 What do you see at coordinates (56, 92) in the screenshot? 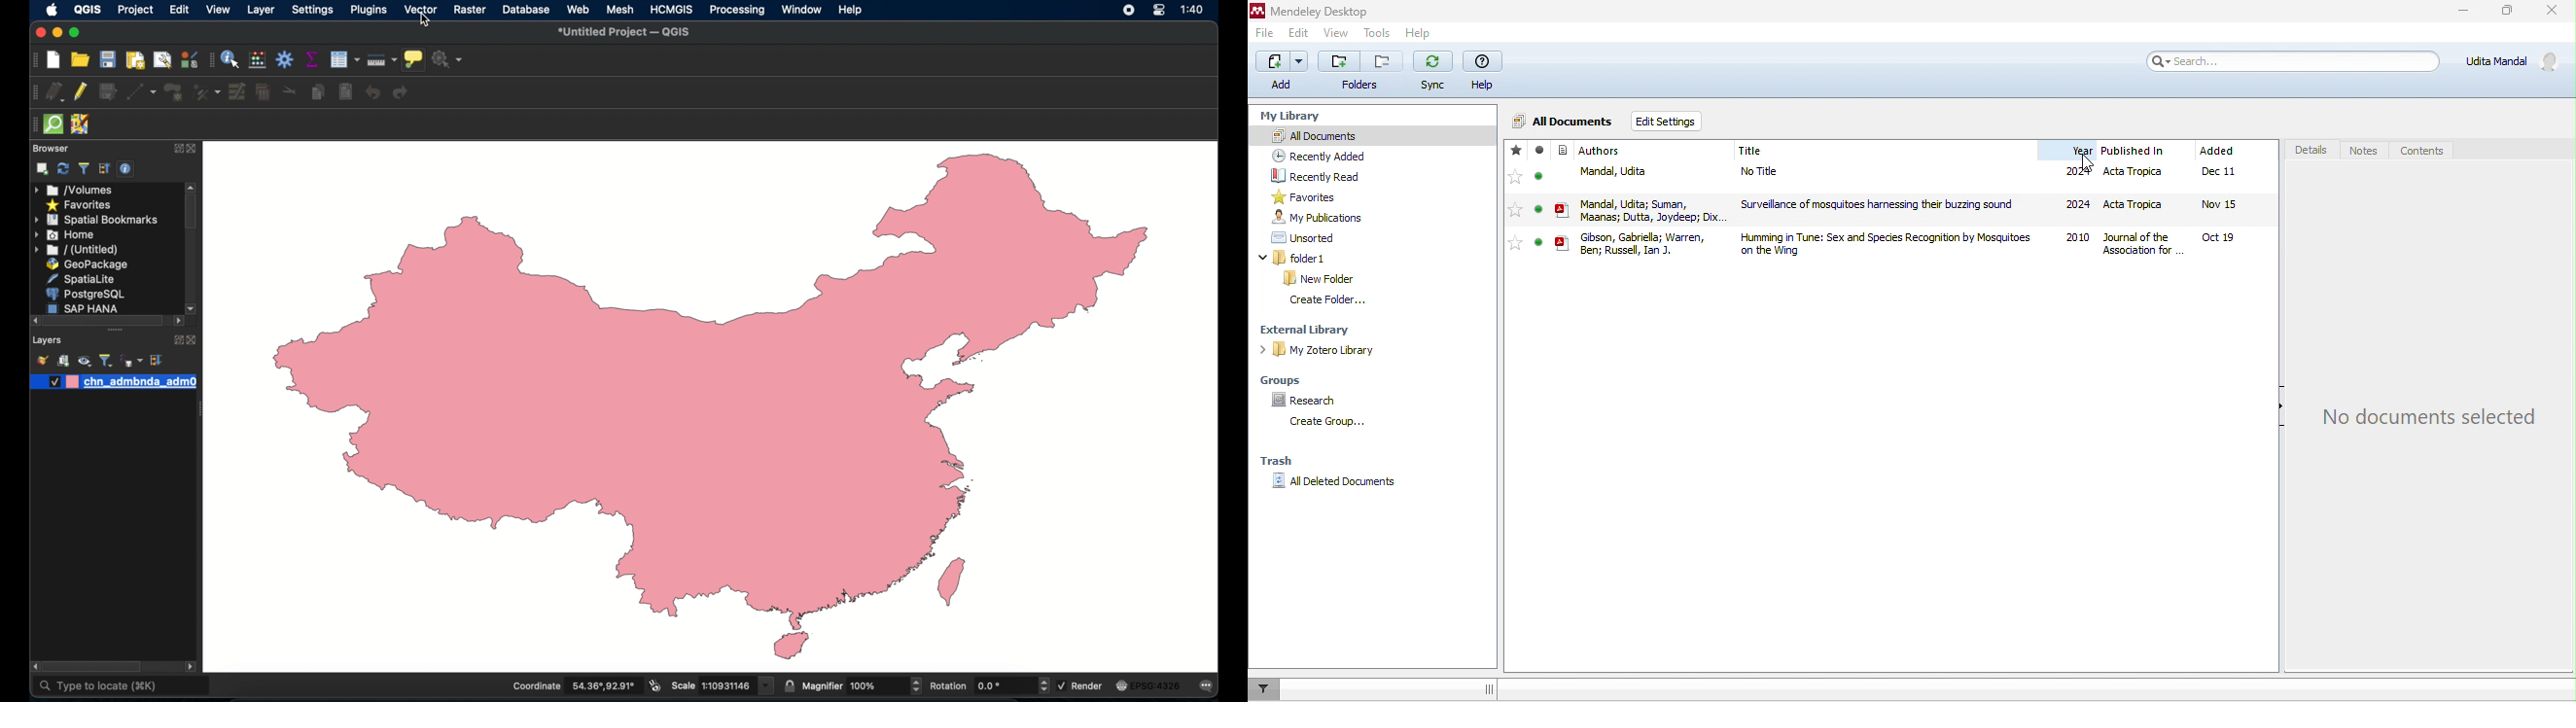
I see `current edits` at bounding box center [56, 92].